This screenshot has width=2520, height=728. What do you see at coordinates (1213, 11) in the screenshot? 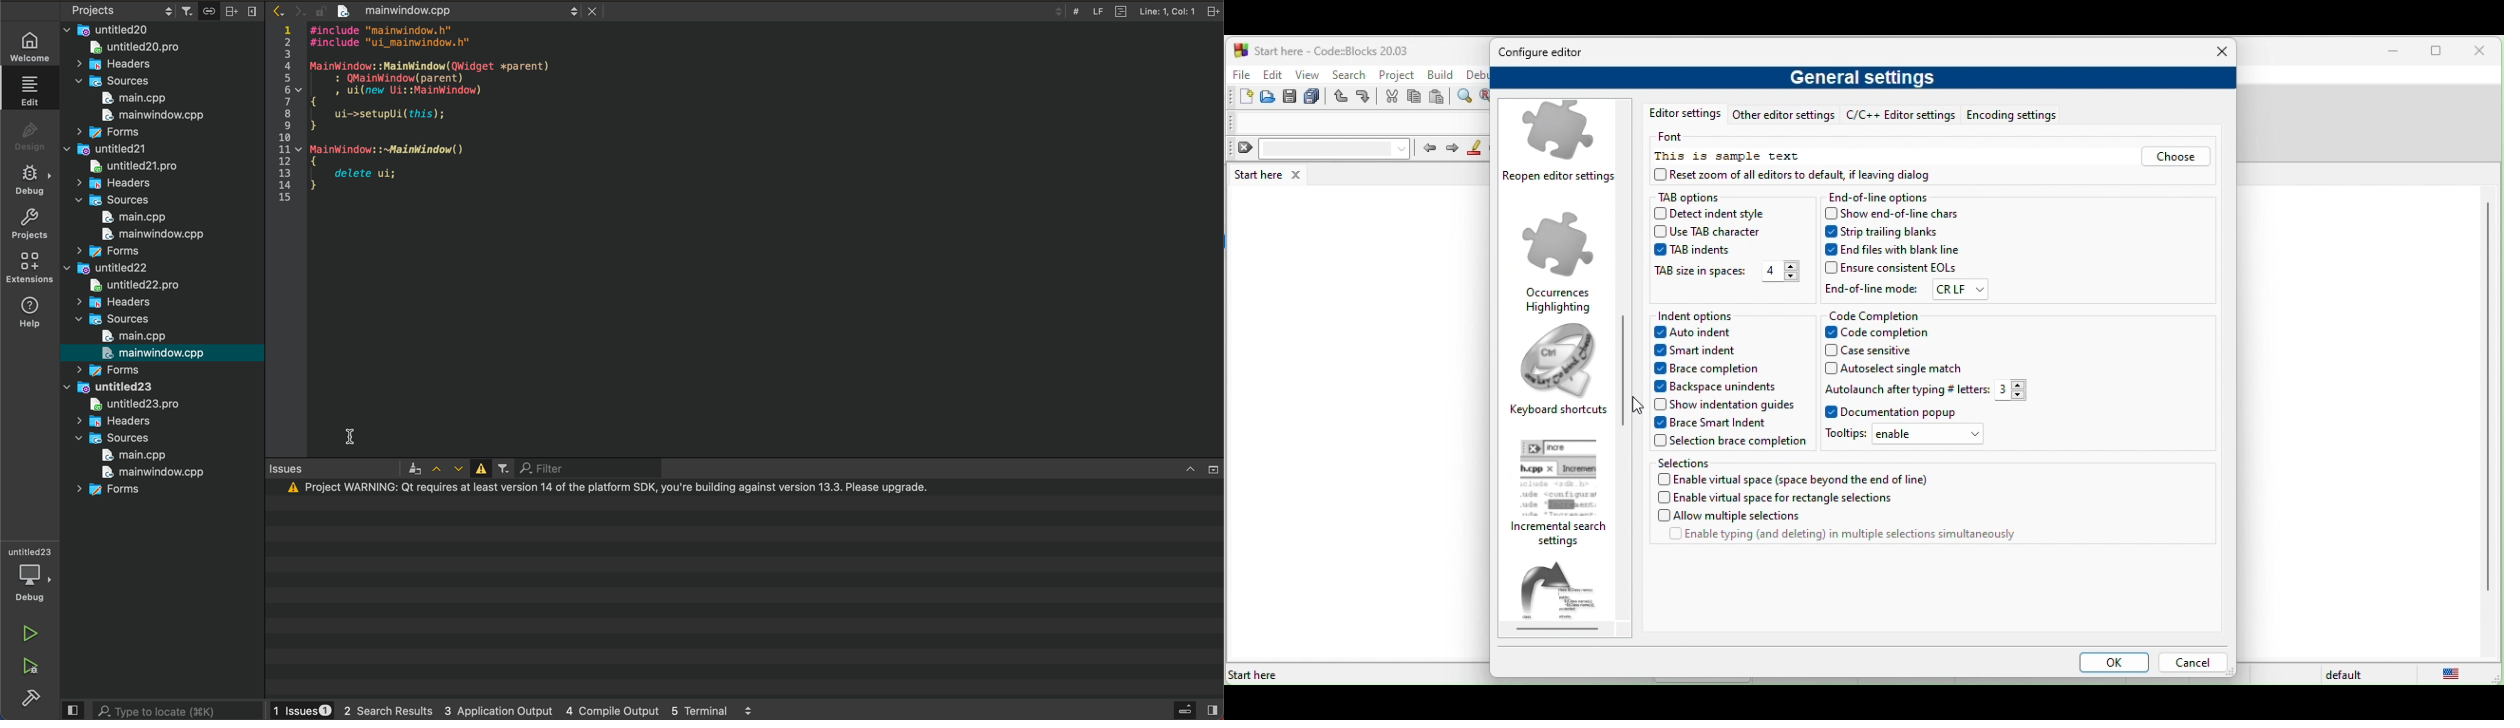
I see `split` at bounding box center [1213, 11].